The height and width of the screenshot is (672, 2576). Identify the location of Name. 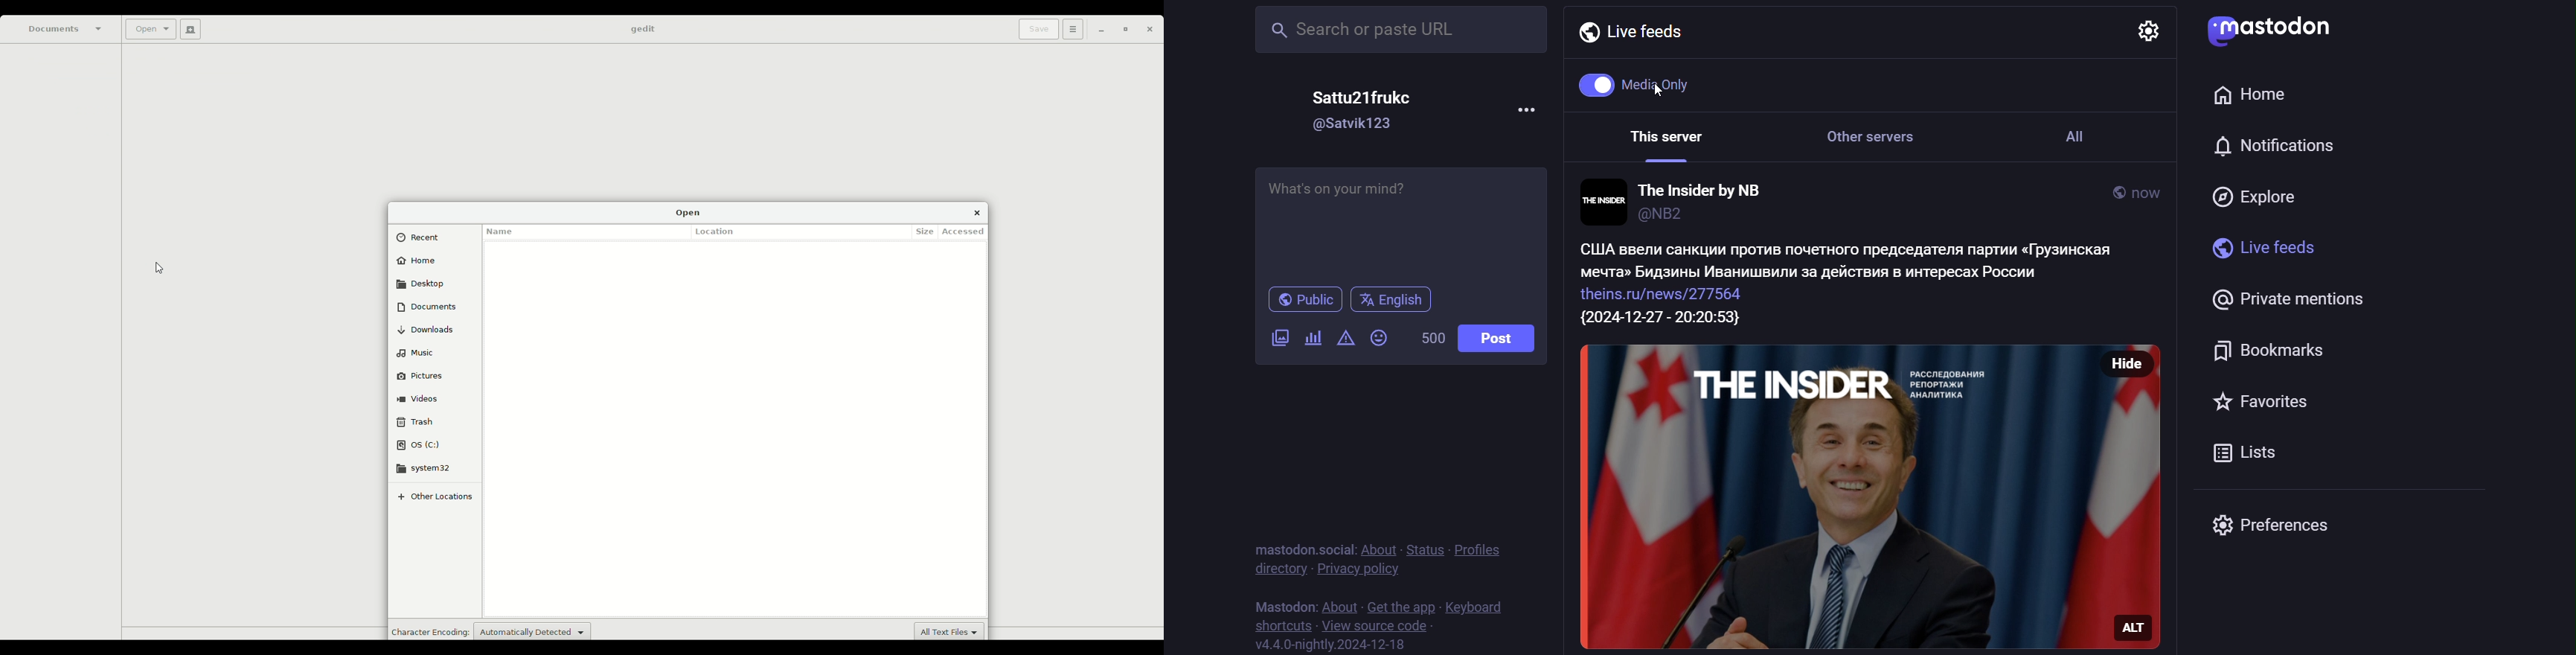
(502, 229).